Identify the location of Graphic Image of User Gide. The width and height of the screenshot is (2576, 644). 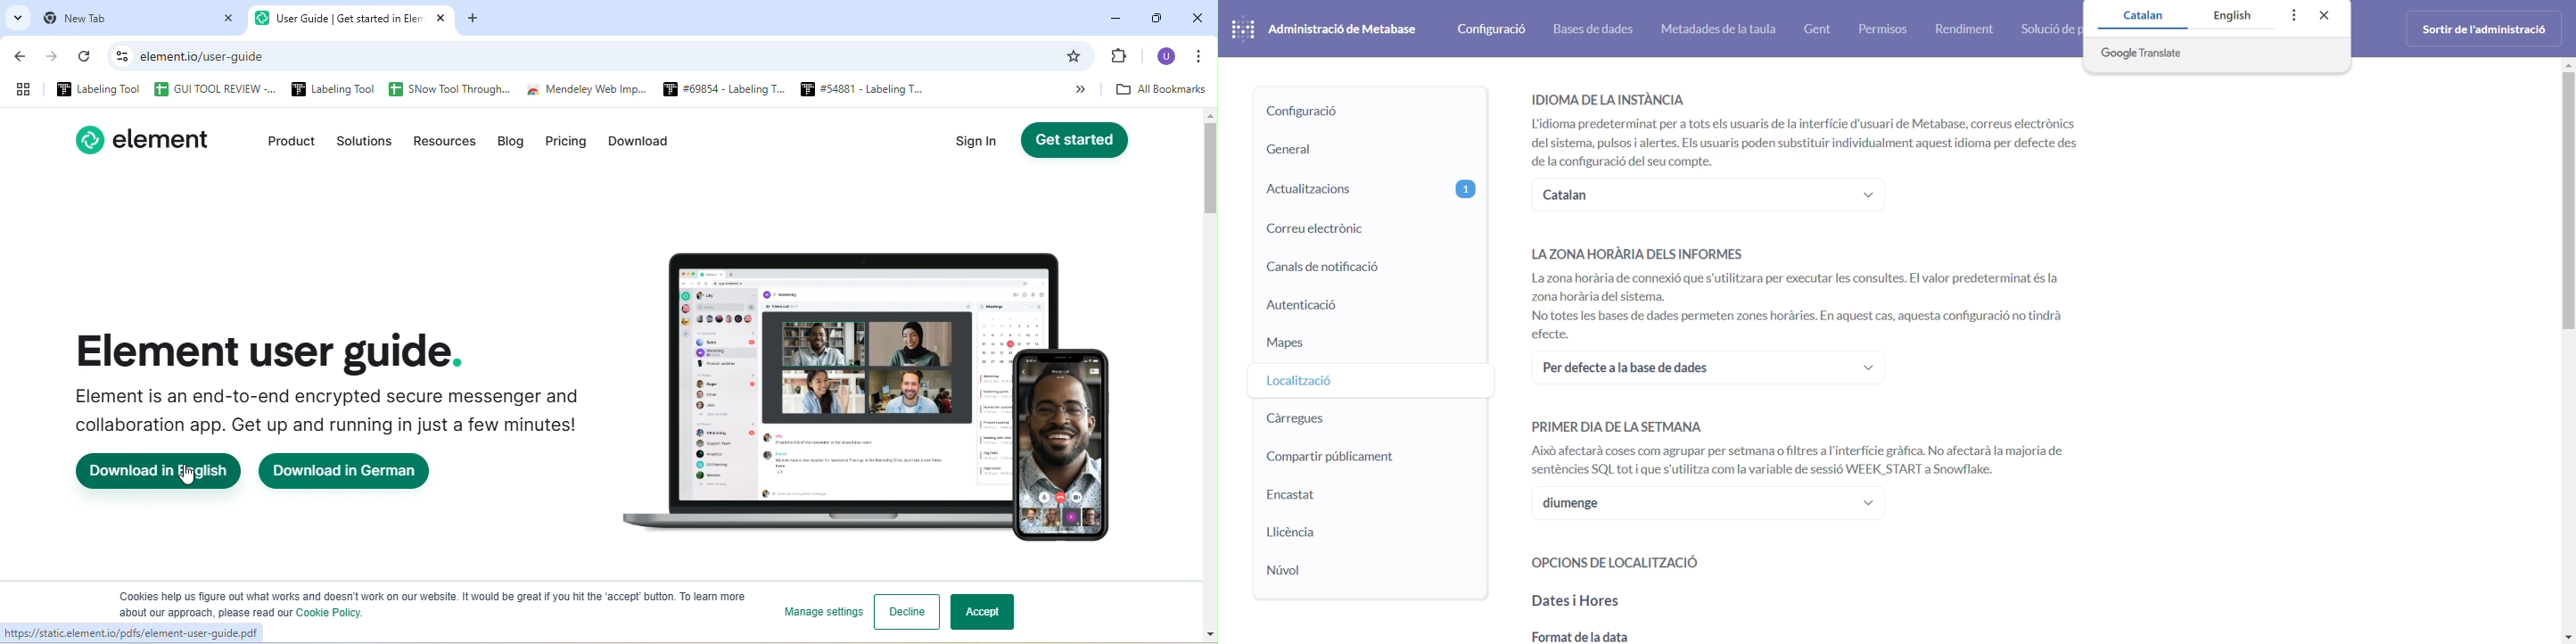
(879, 379).